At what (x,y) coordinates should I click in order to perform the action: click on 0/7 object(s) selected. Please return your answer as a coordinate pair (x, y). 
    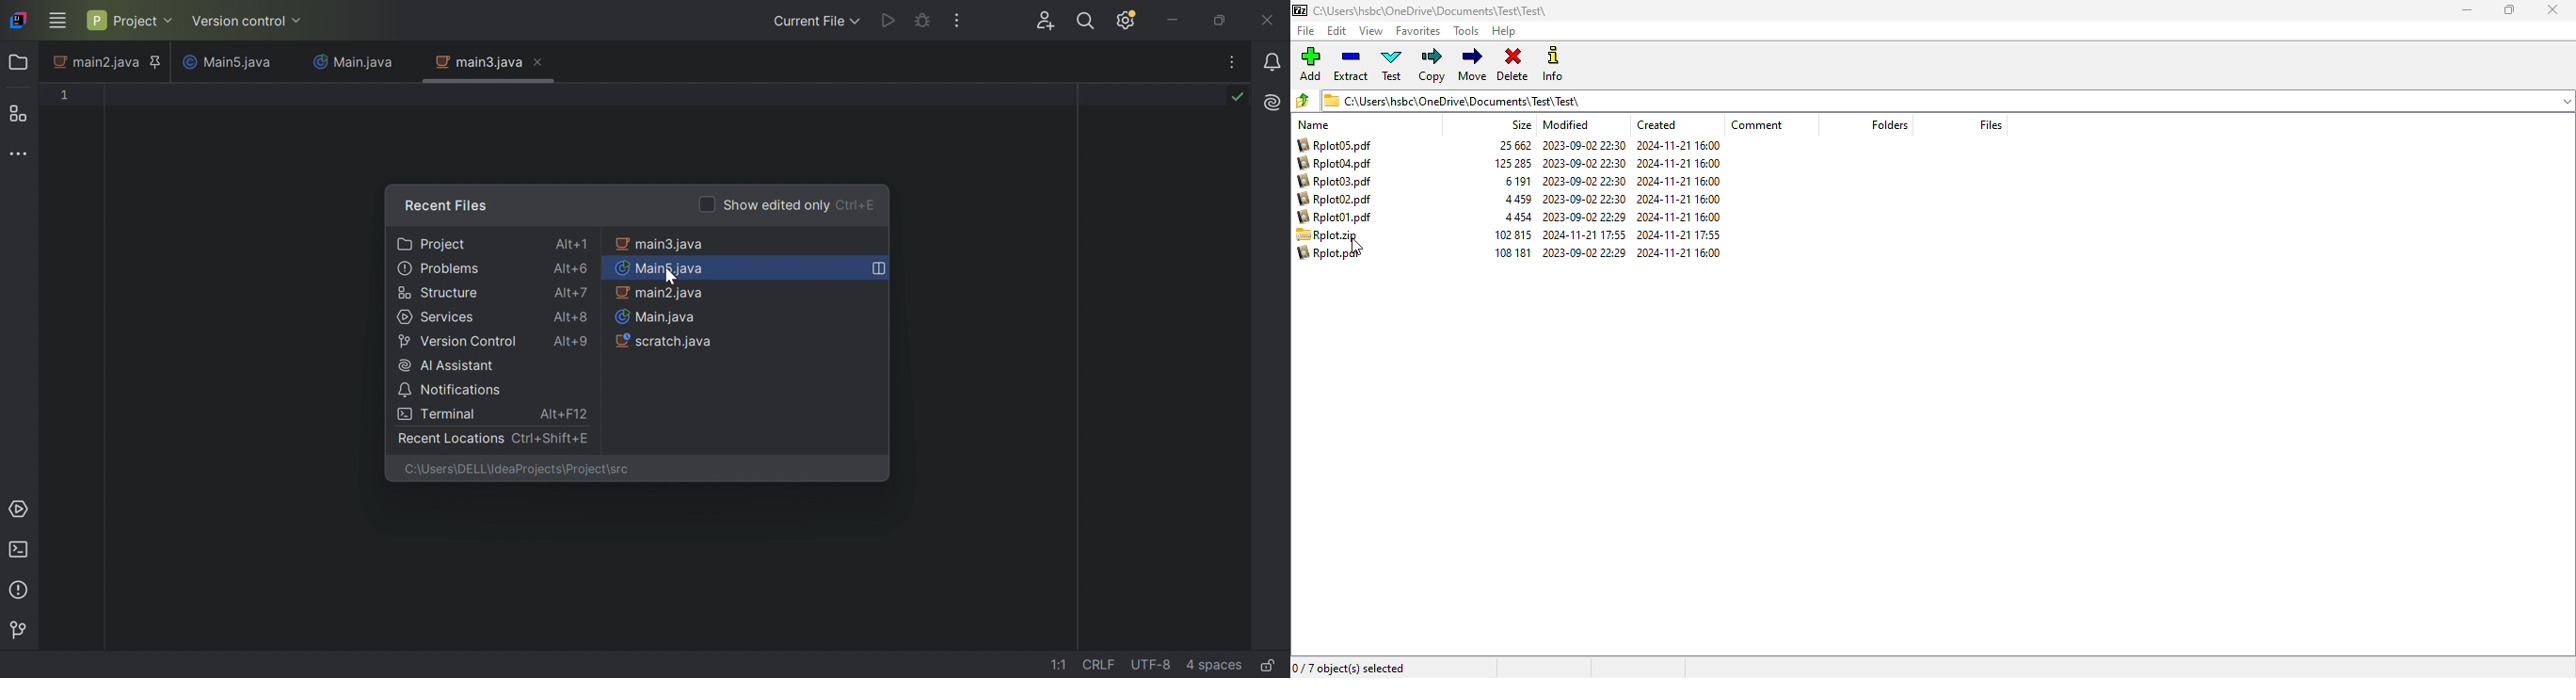
    Looking at the image, I should click on (1351, 669).